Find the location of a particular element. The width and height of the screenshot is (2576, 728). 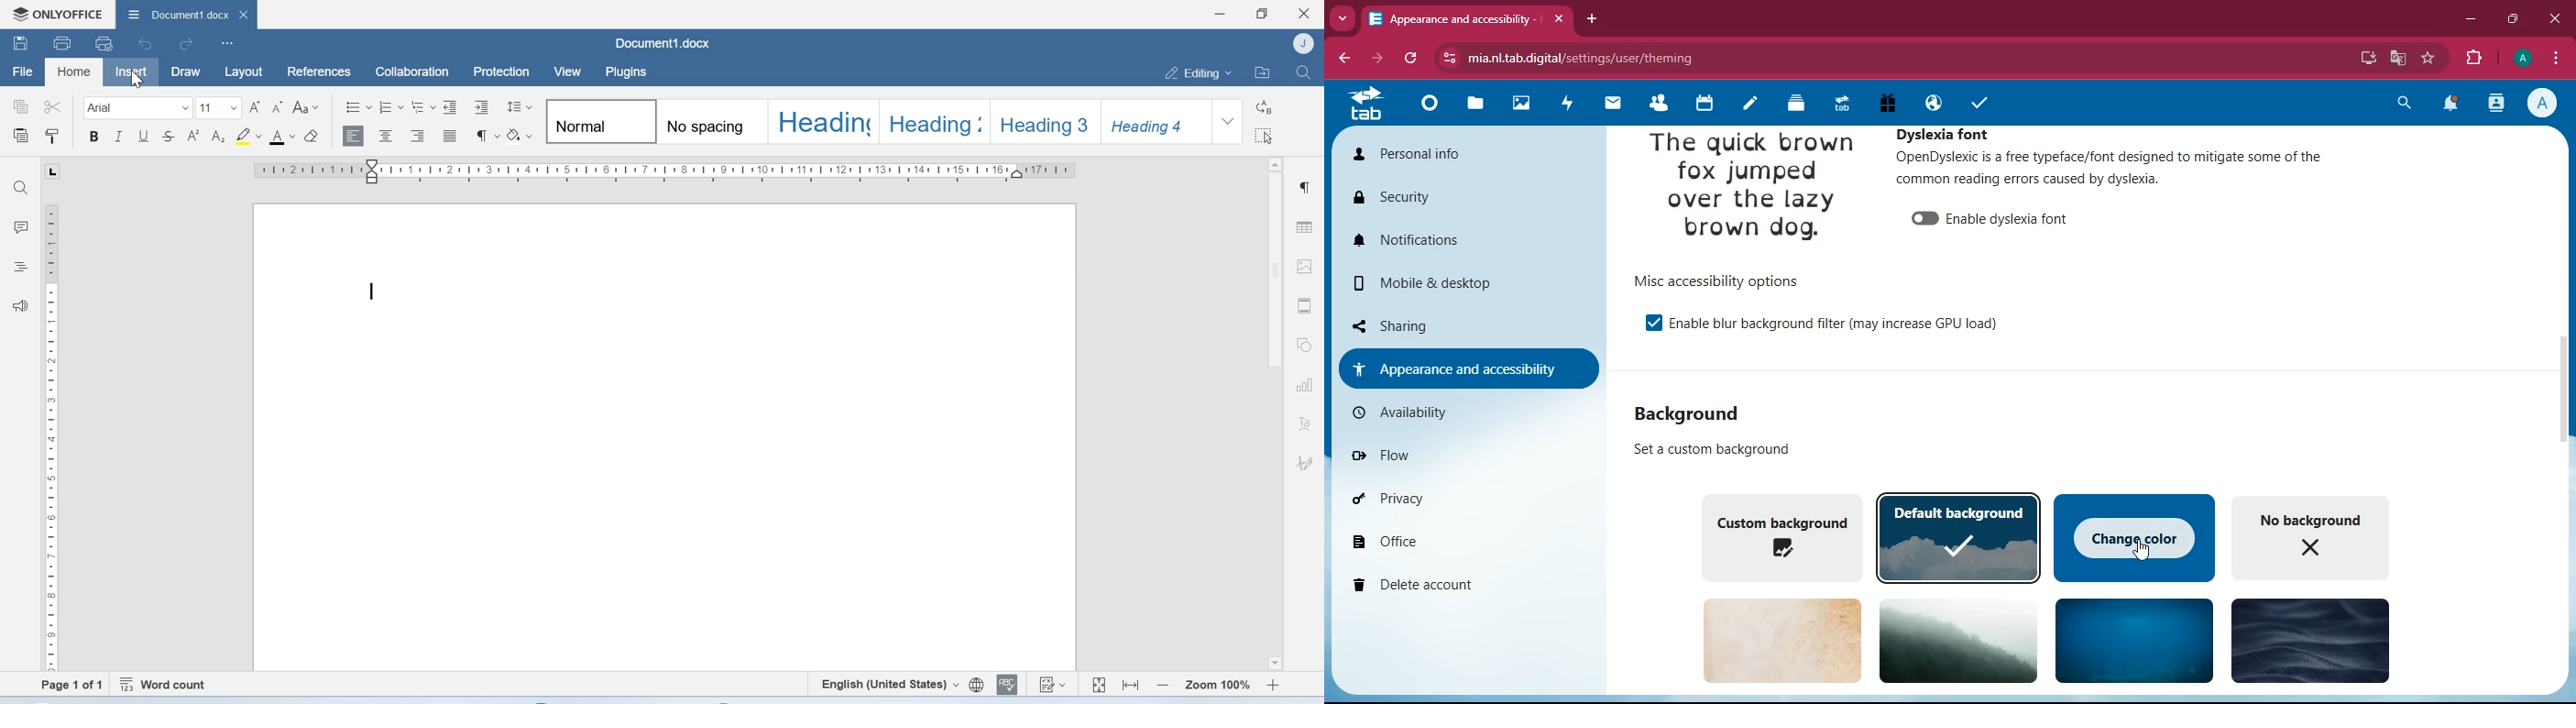

mail is located at coordinates (1608, 104).